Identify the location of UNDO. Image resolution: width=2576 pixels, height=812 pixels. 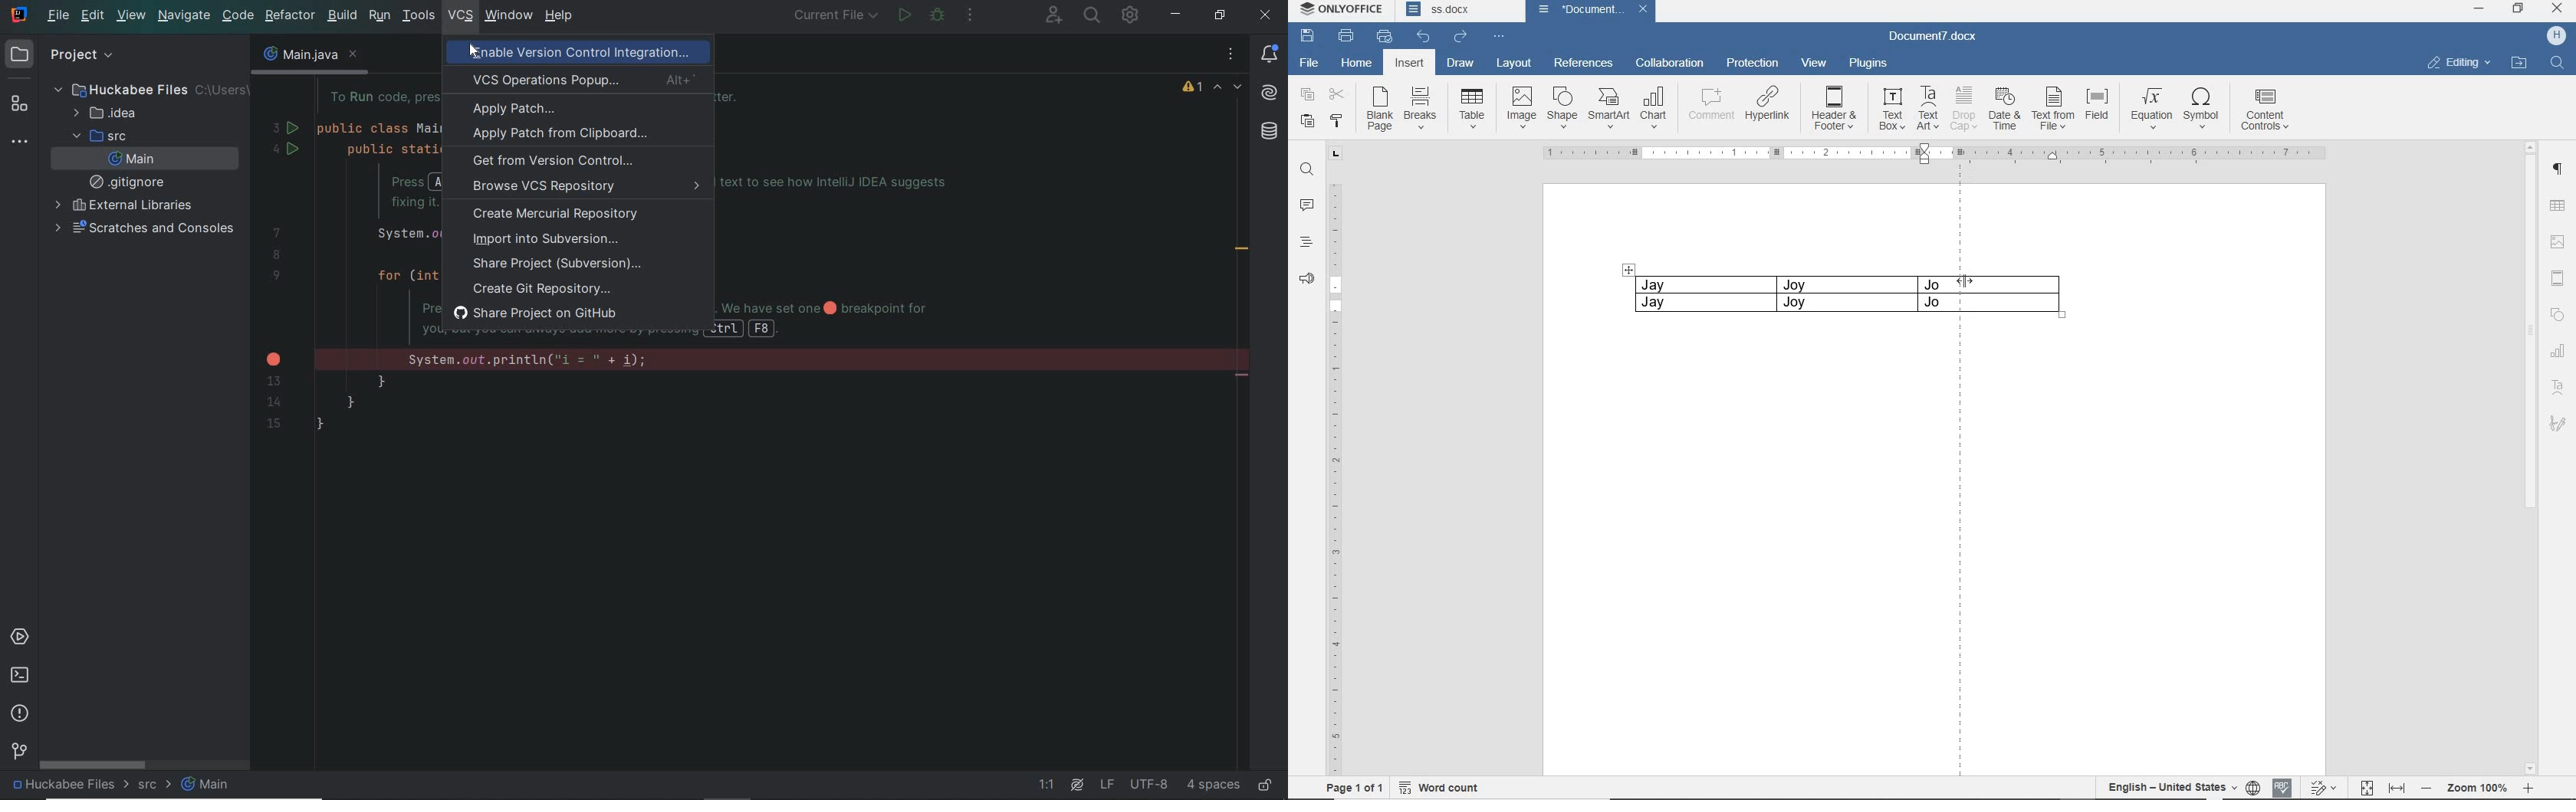
(1419, 35).